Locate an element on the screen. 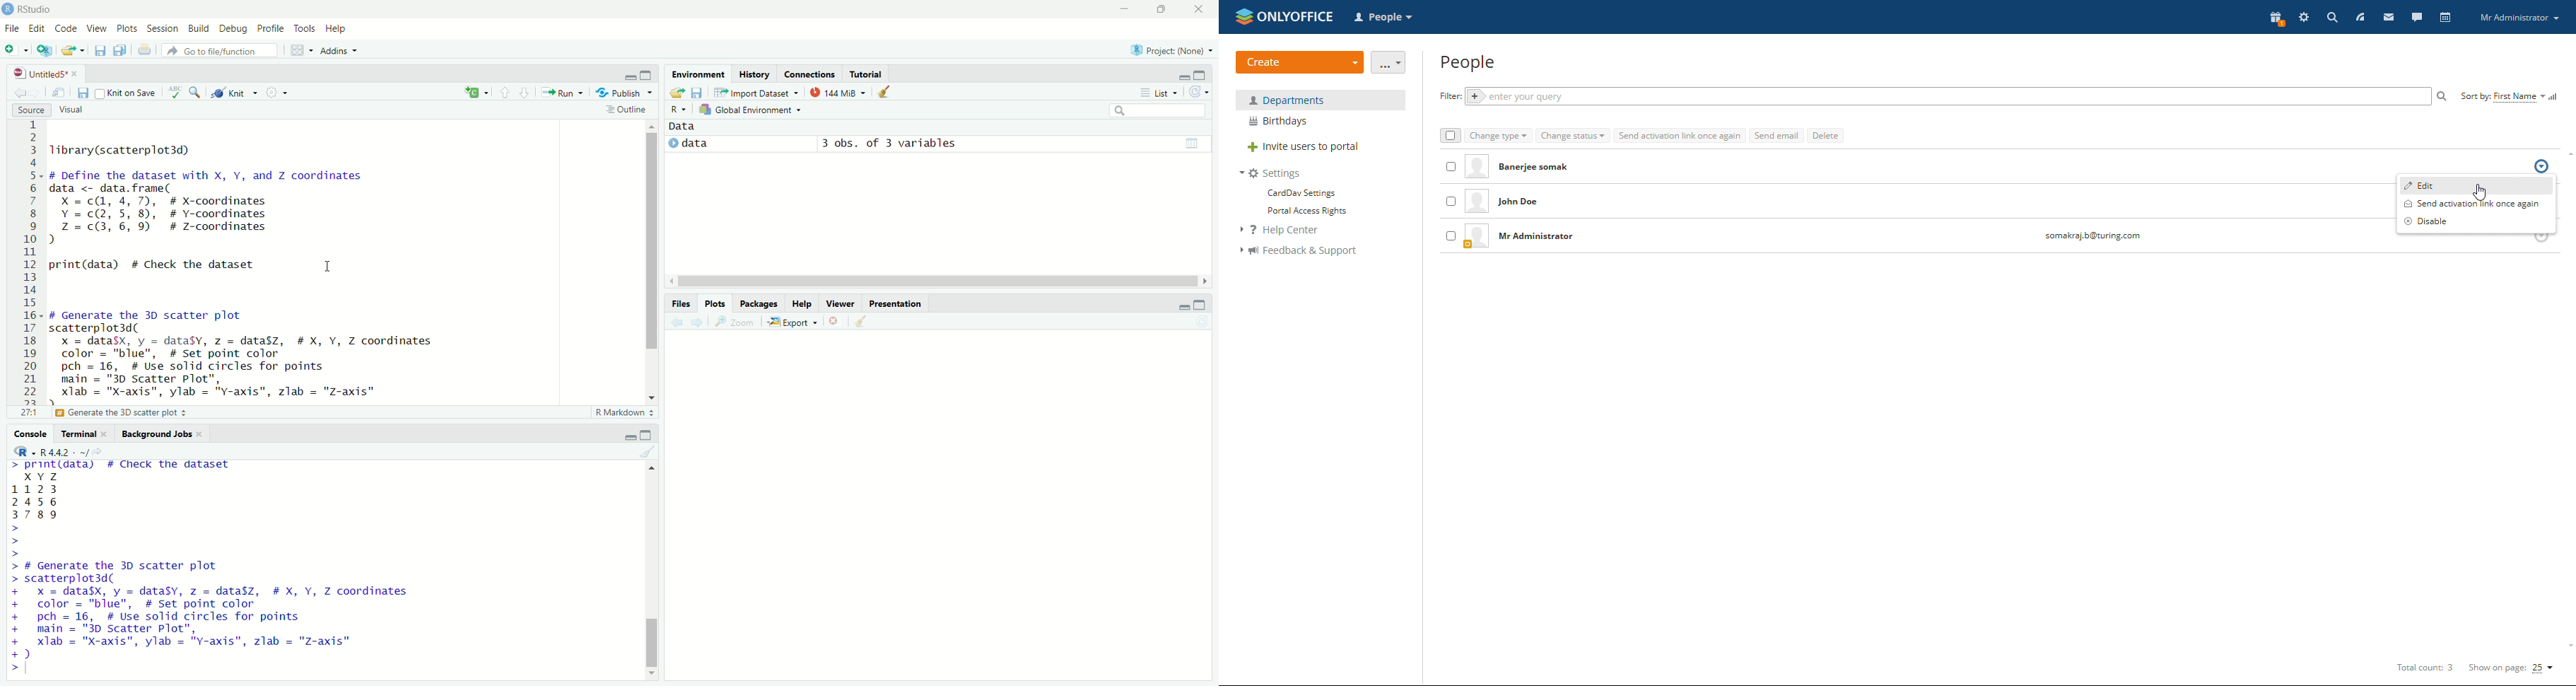 The width and height of the screenshot is (2576, 700). play is located at coordinates (670, 144).